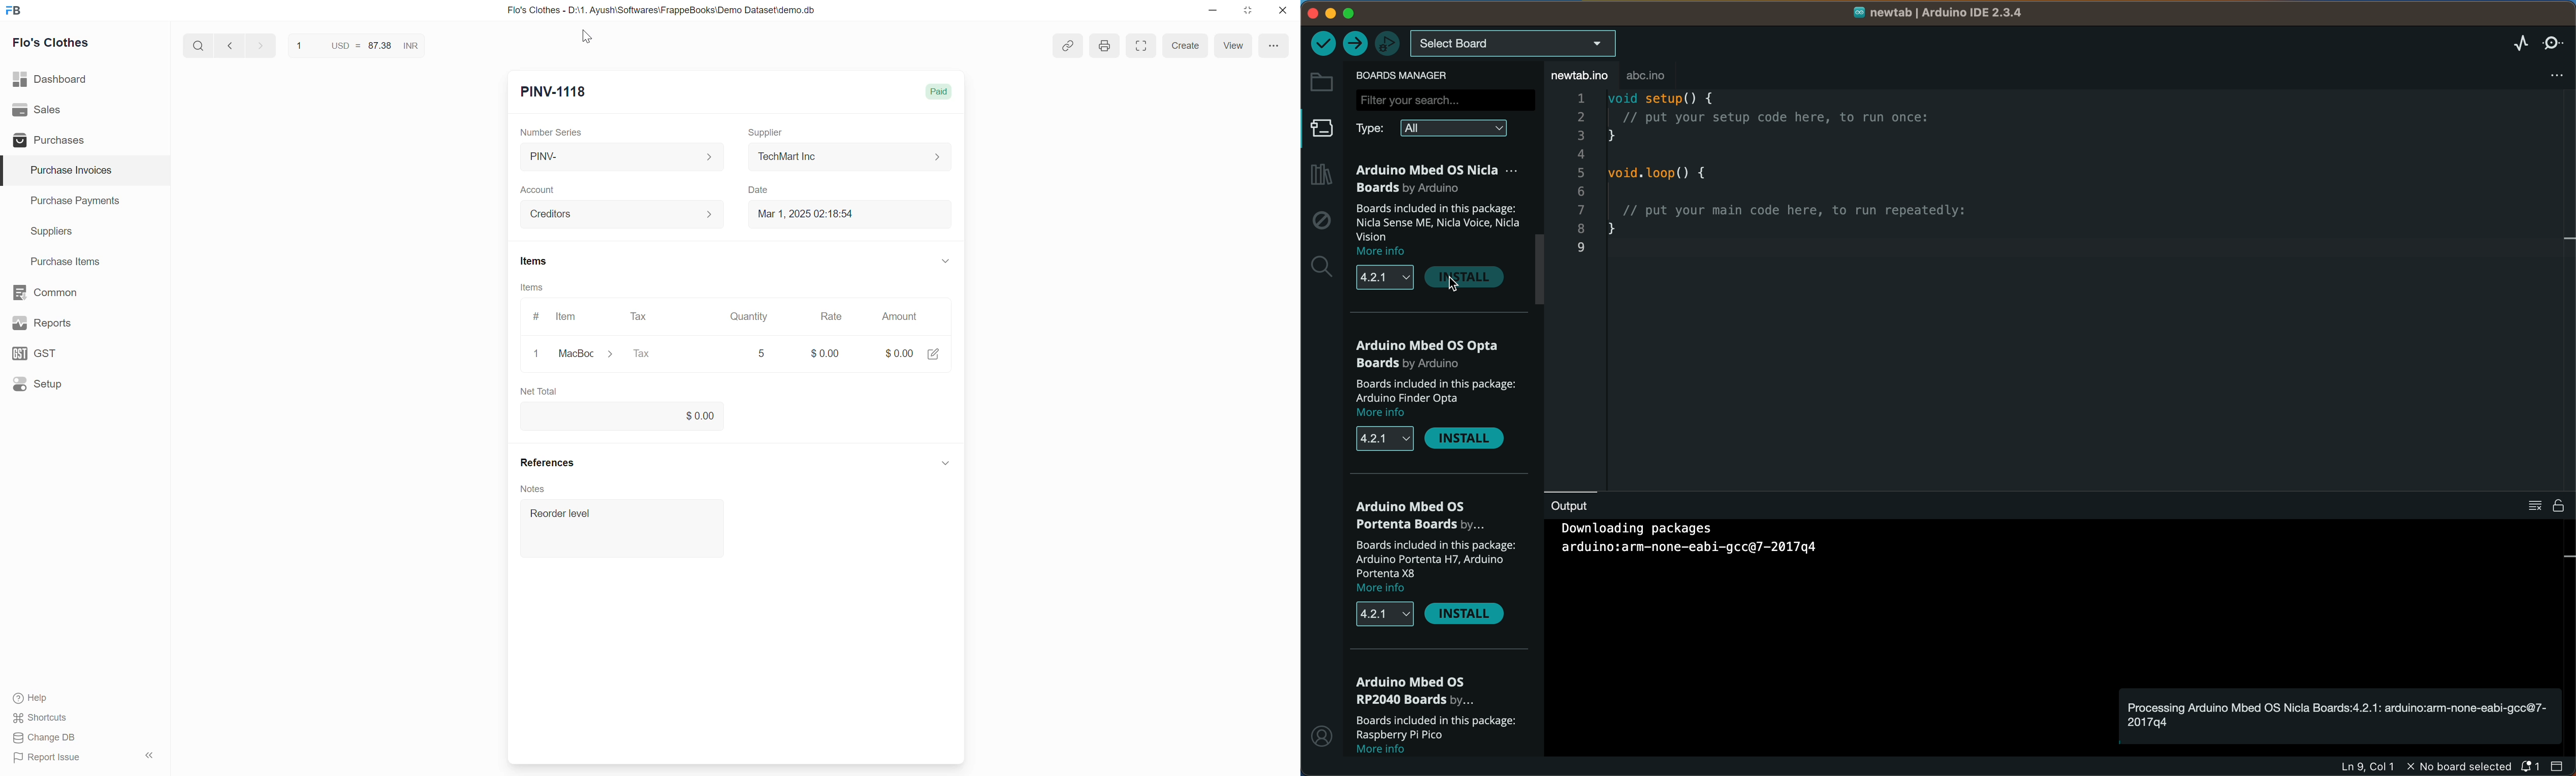 This screenshot has width=2576, height=784. I want to click on Tax, so click(642, 316).